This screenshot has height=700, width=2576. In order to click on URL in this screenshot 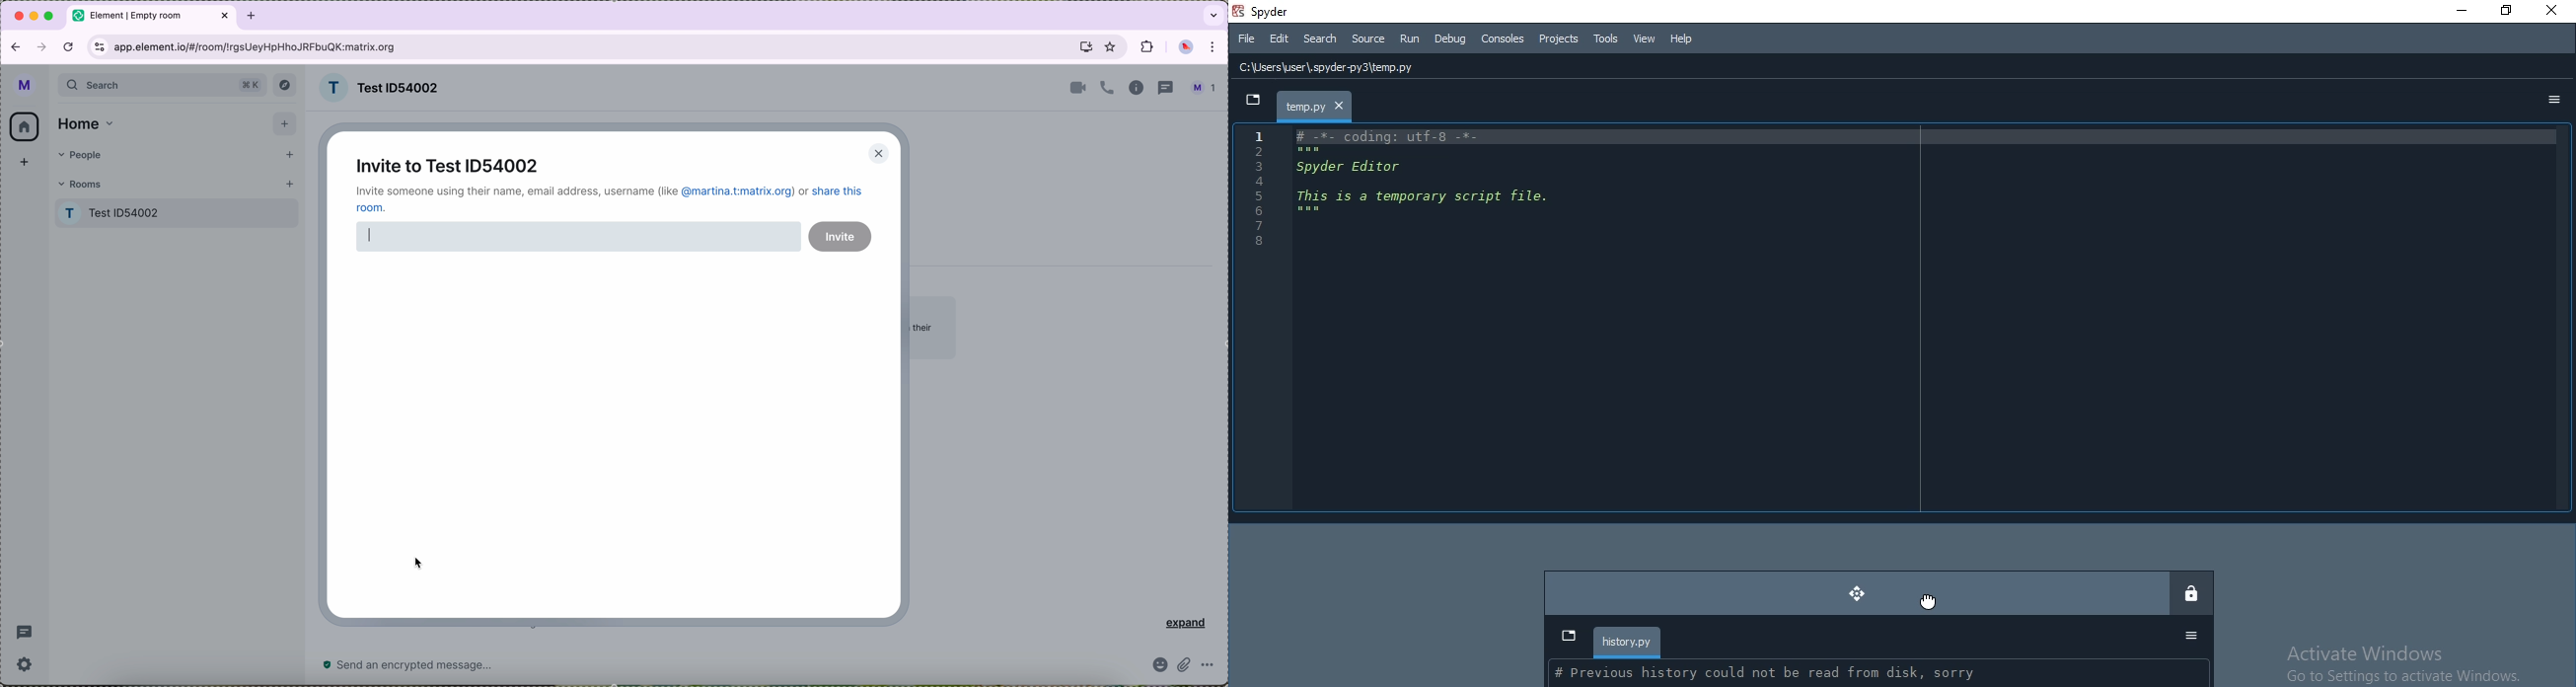, I will do `click(256, 47)`.